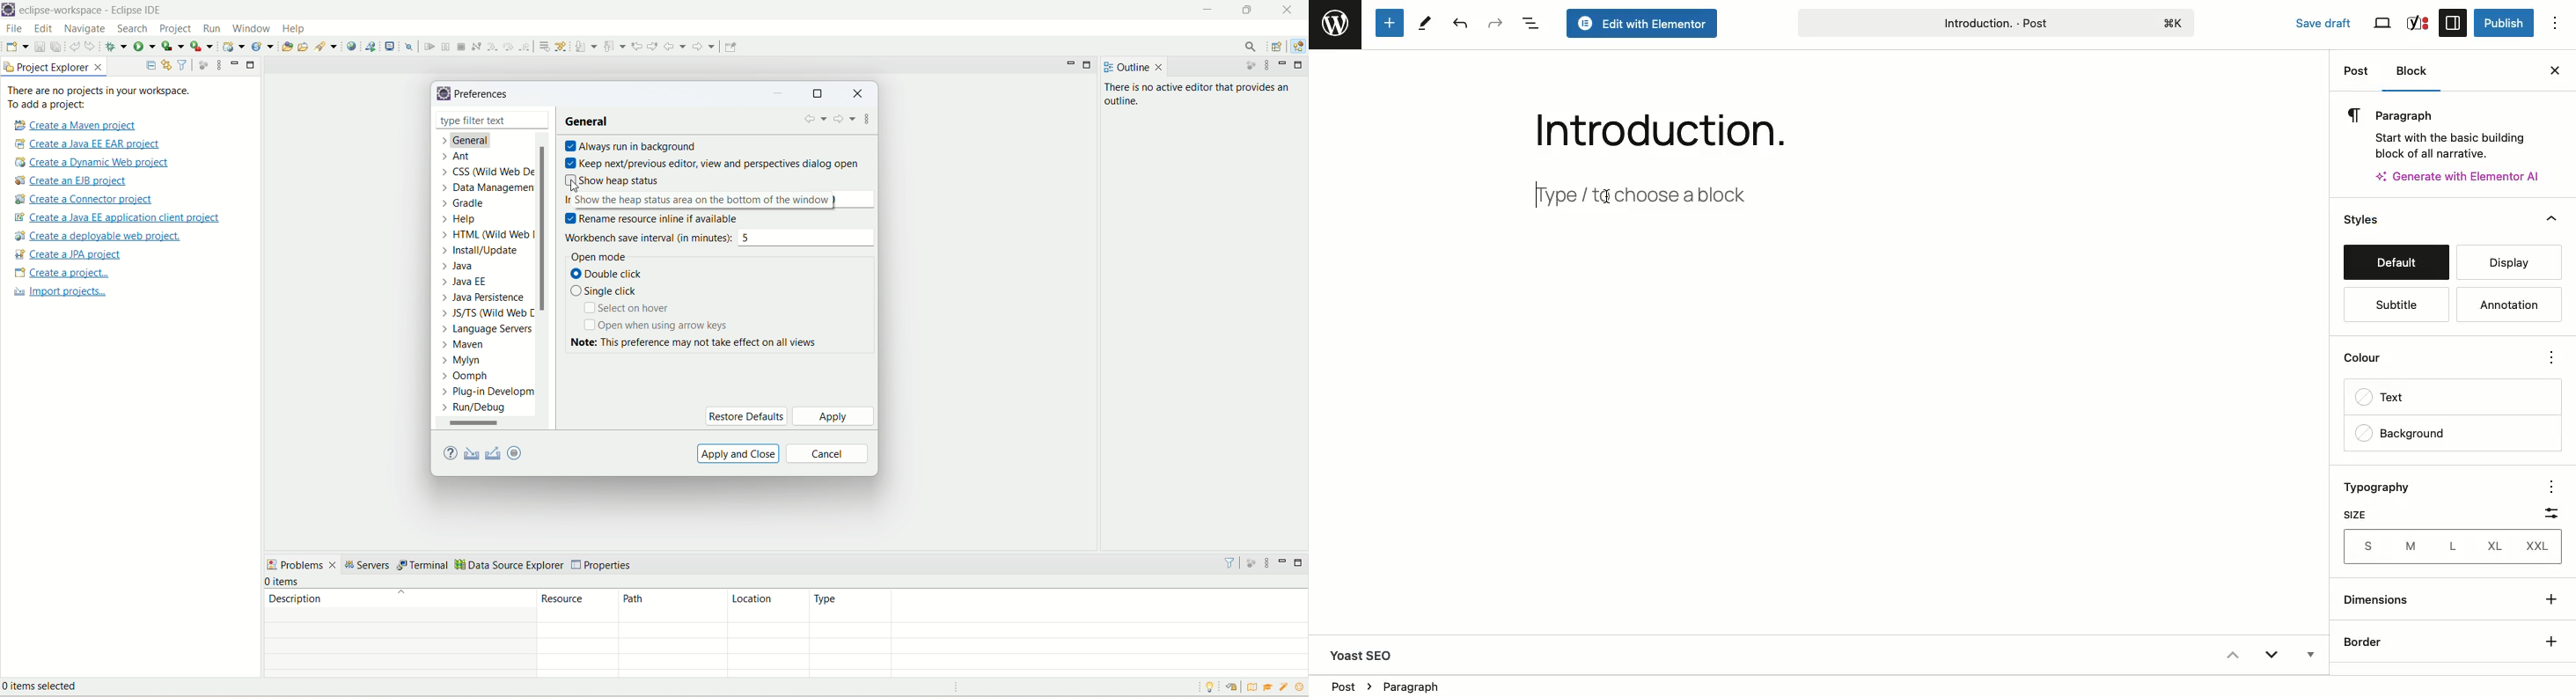 The width and height of the screenshot is (2576, 700). Describe the element at coordinates (263, 47) in the screenshot. I see `create a new java servlet` at that location.